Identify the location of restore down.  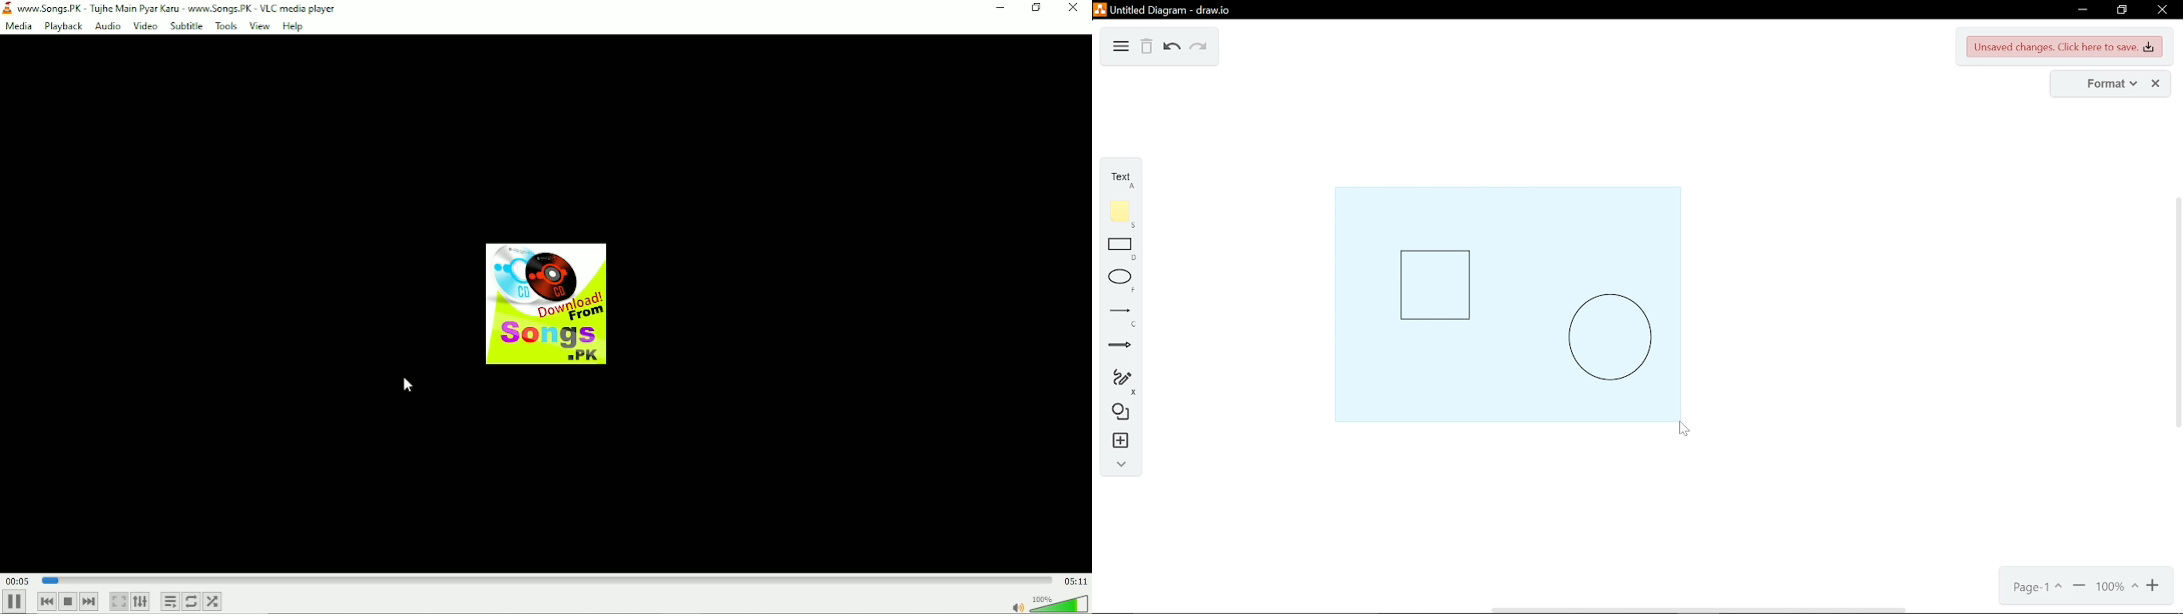
(2121, 11).